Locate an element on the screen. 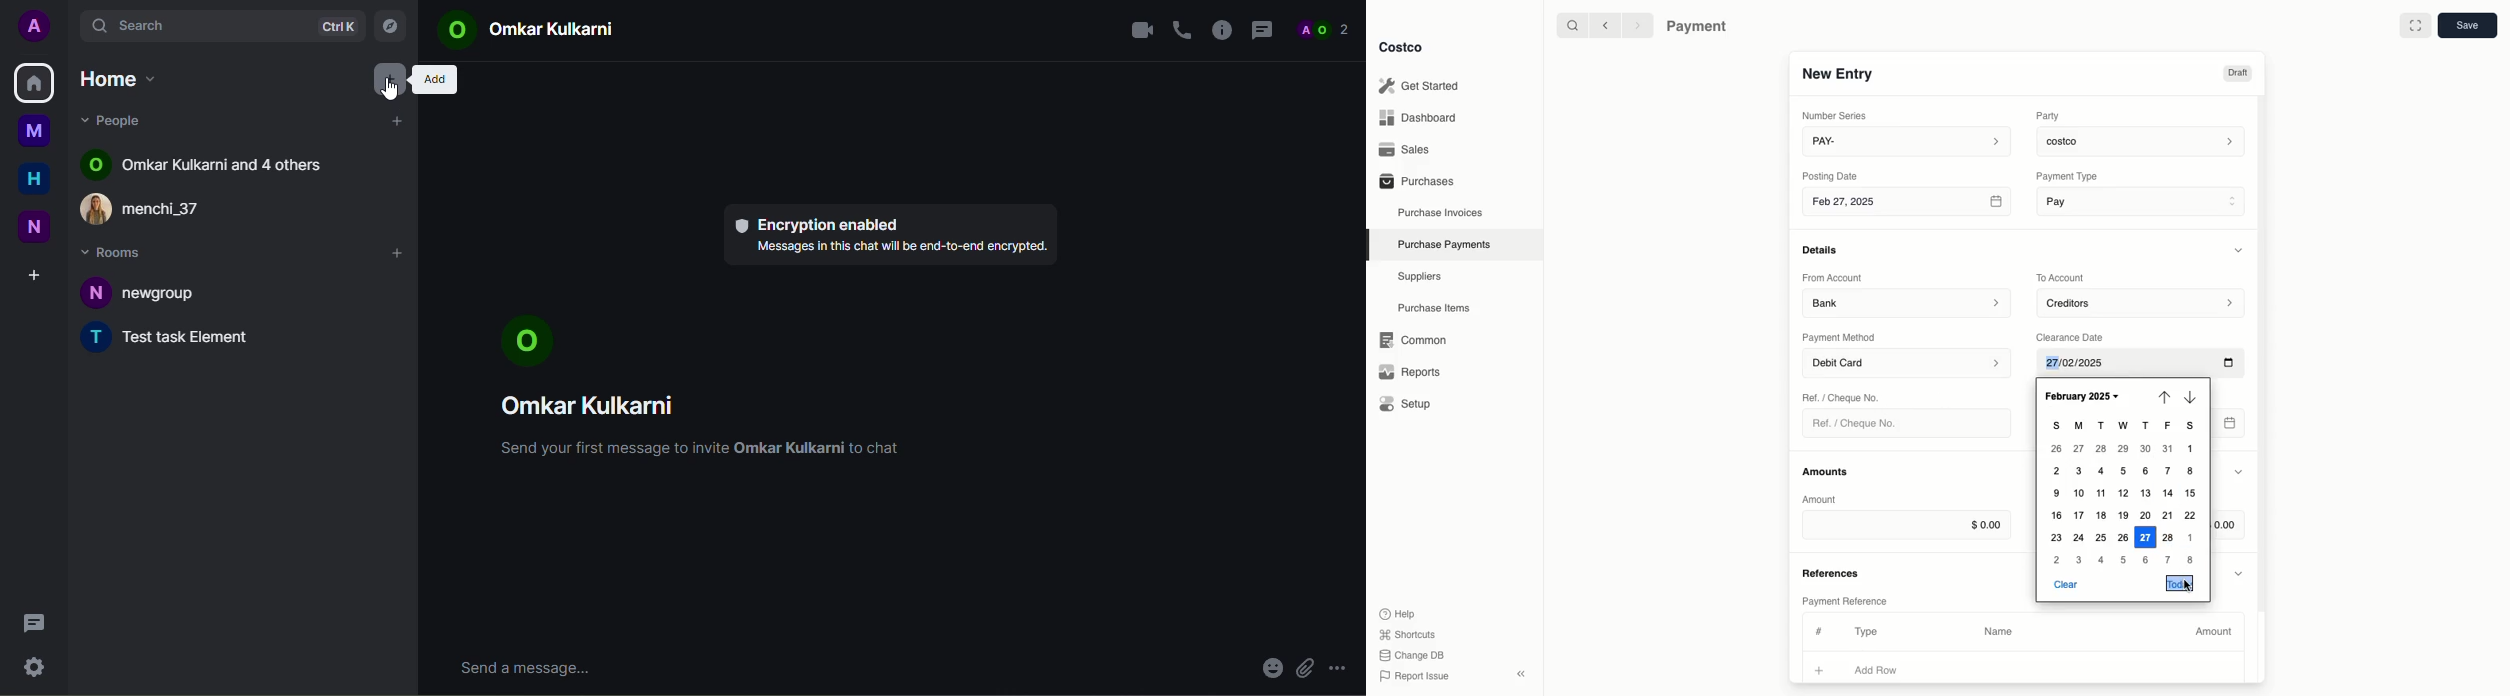 The width and height of the screenshot is (2520, 700). N newgroup is located at coordinates (149, 293).